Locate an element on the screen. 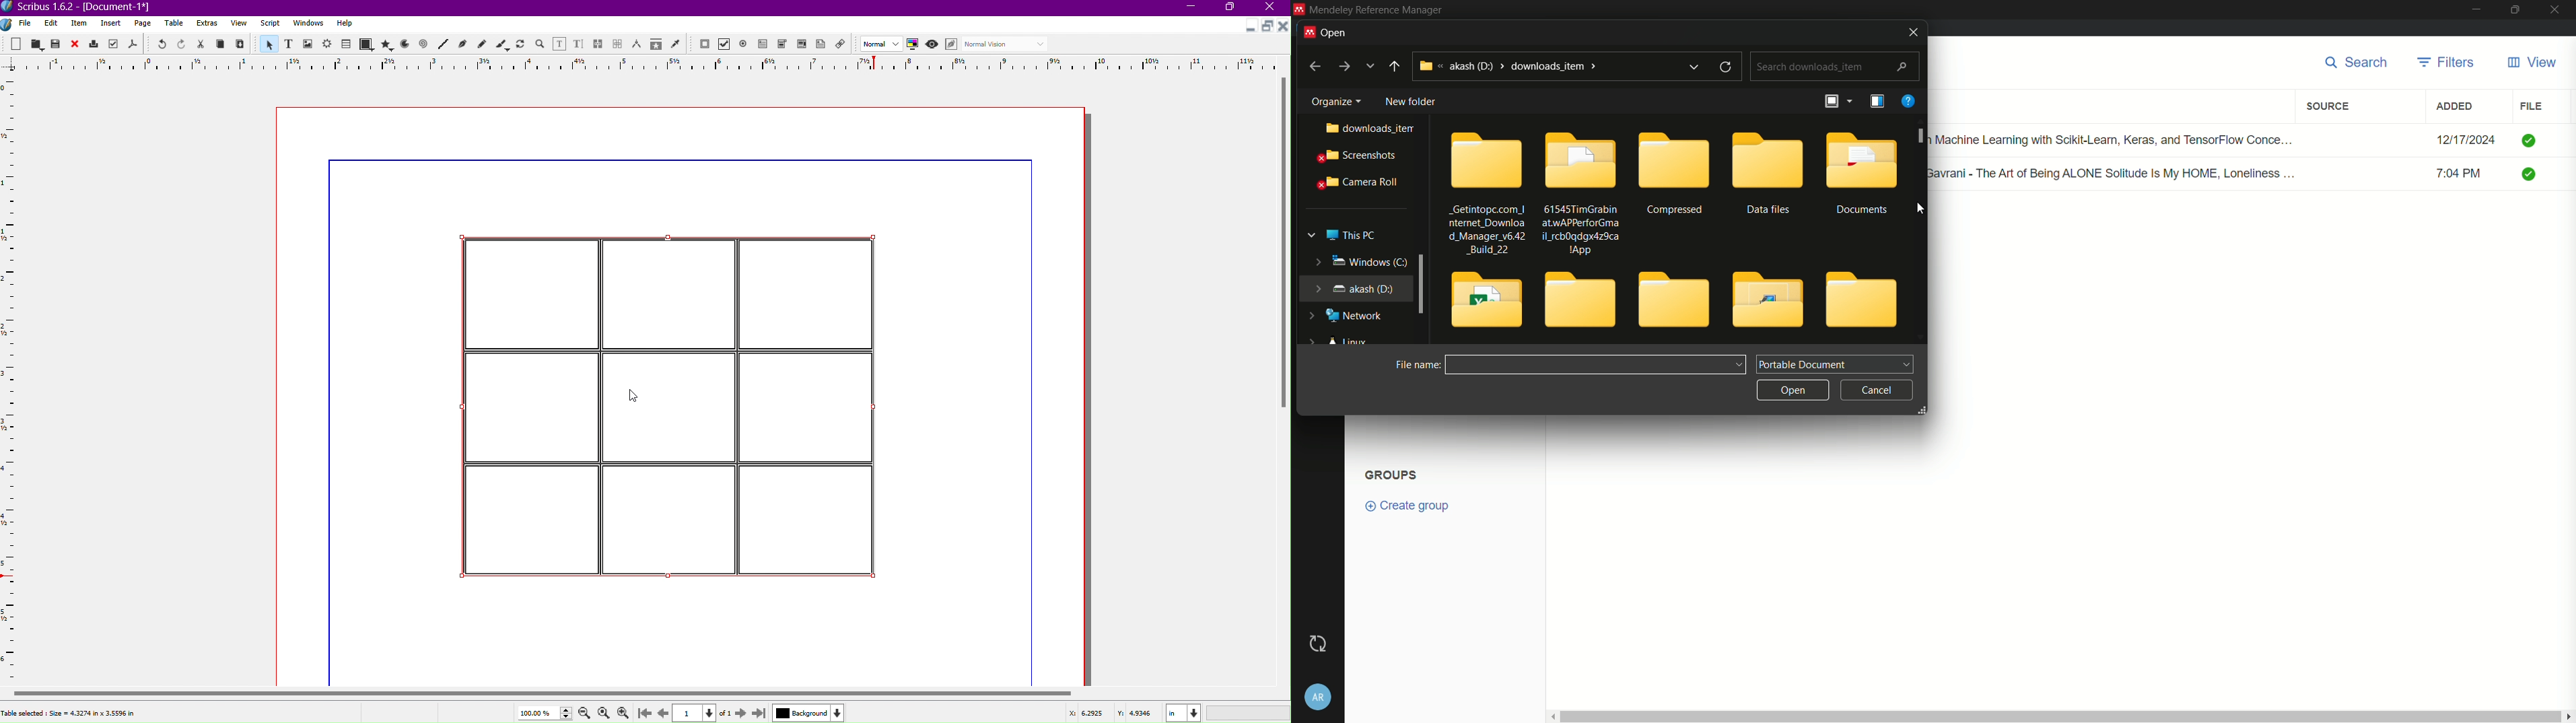  Help is located at coordinates (345, 23).